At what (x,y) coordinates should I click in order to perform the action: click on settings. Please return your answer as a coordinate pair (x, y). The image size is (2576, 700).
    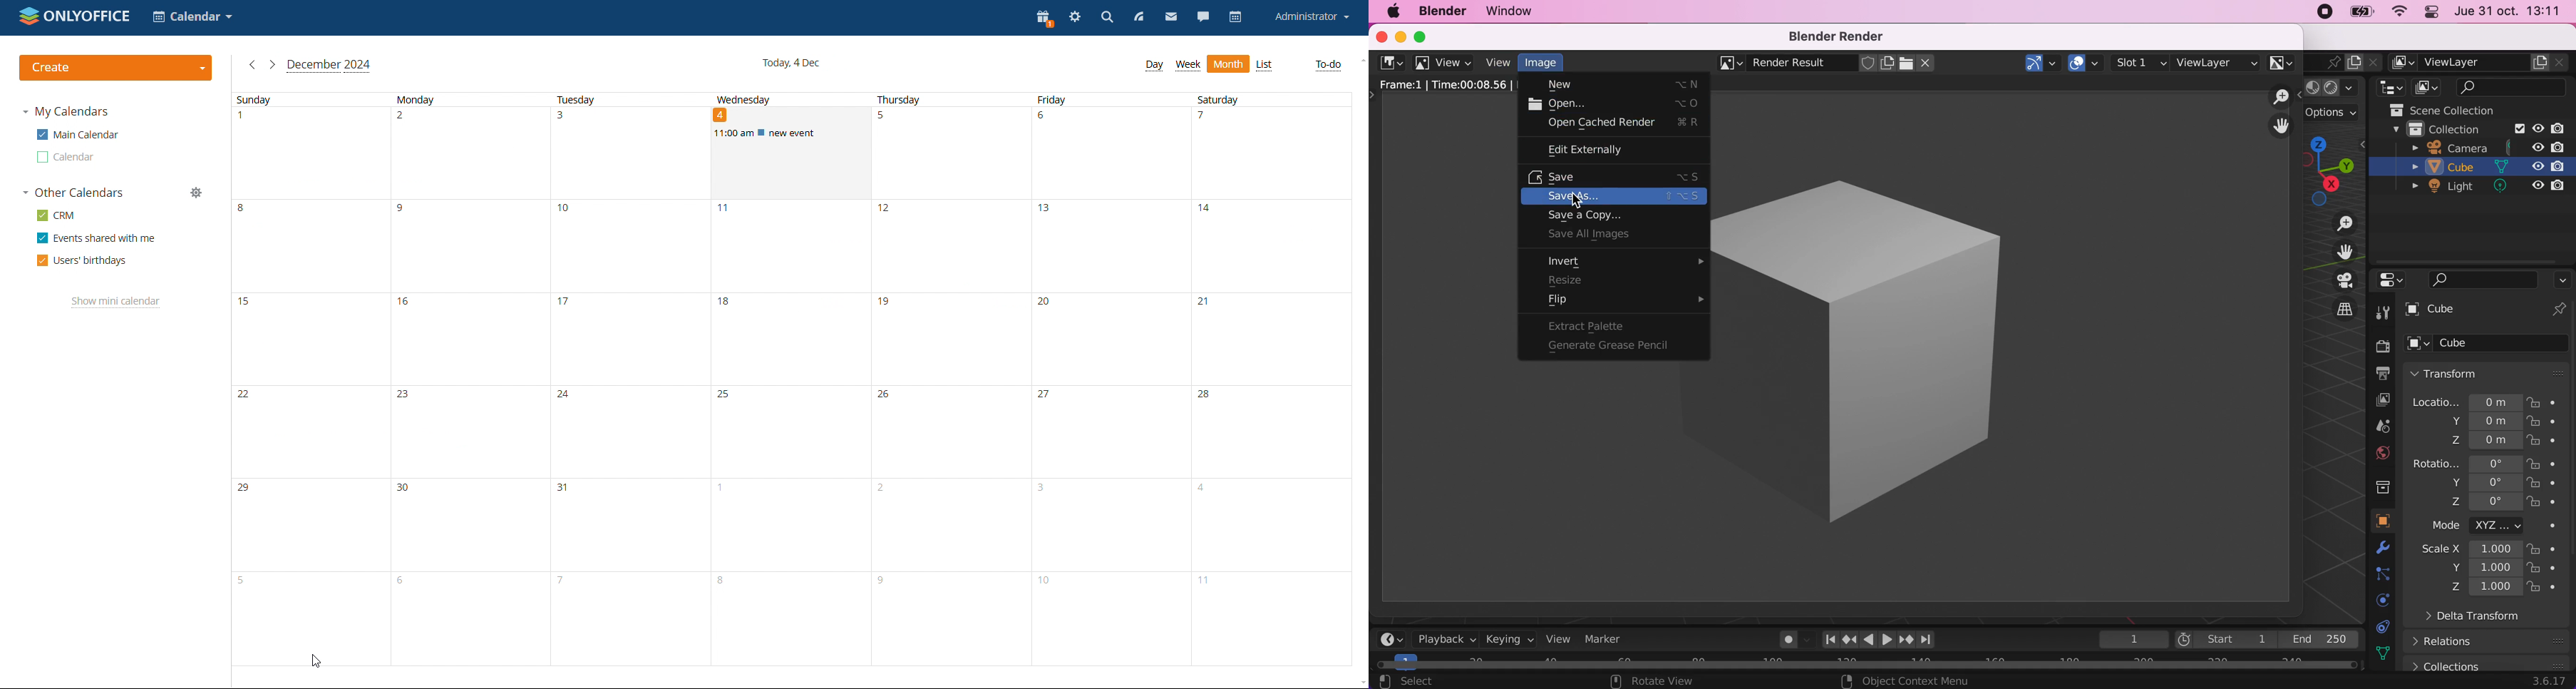
    Looking at the image, I should click on (1073, 19).